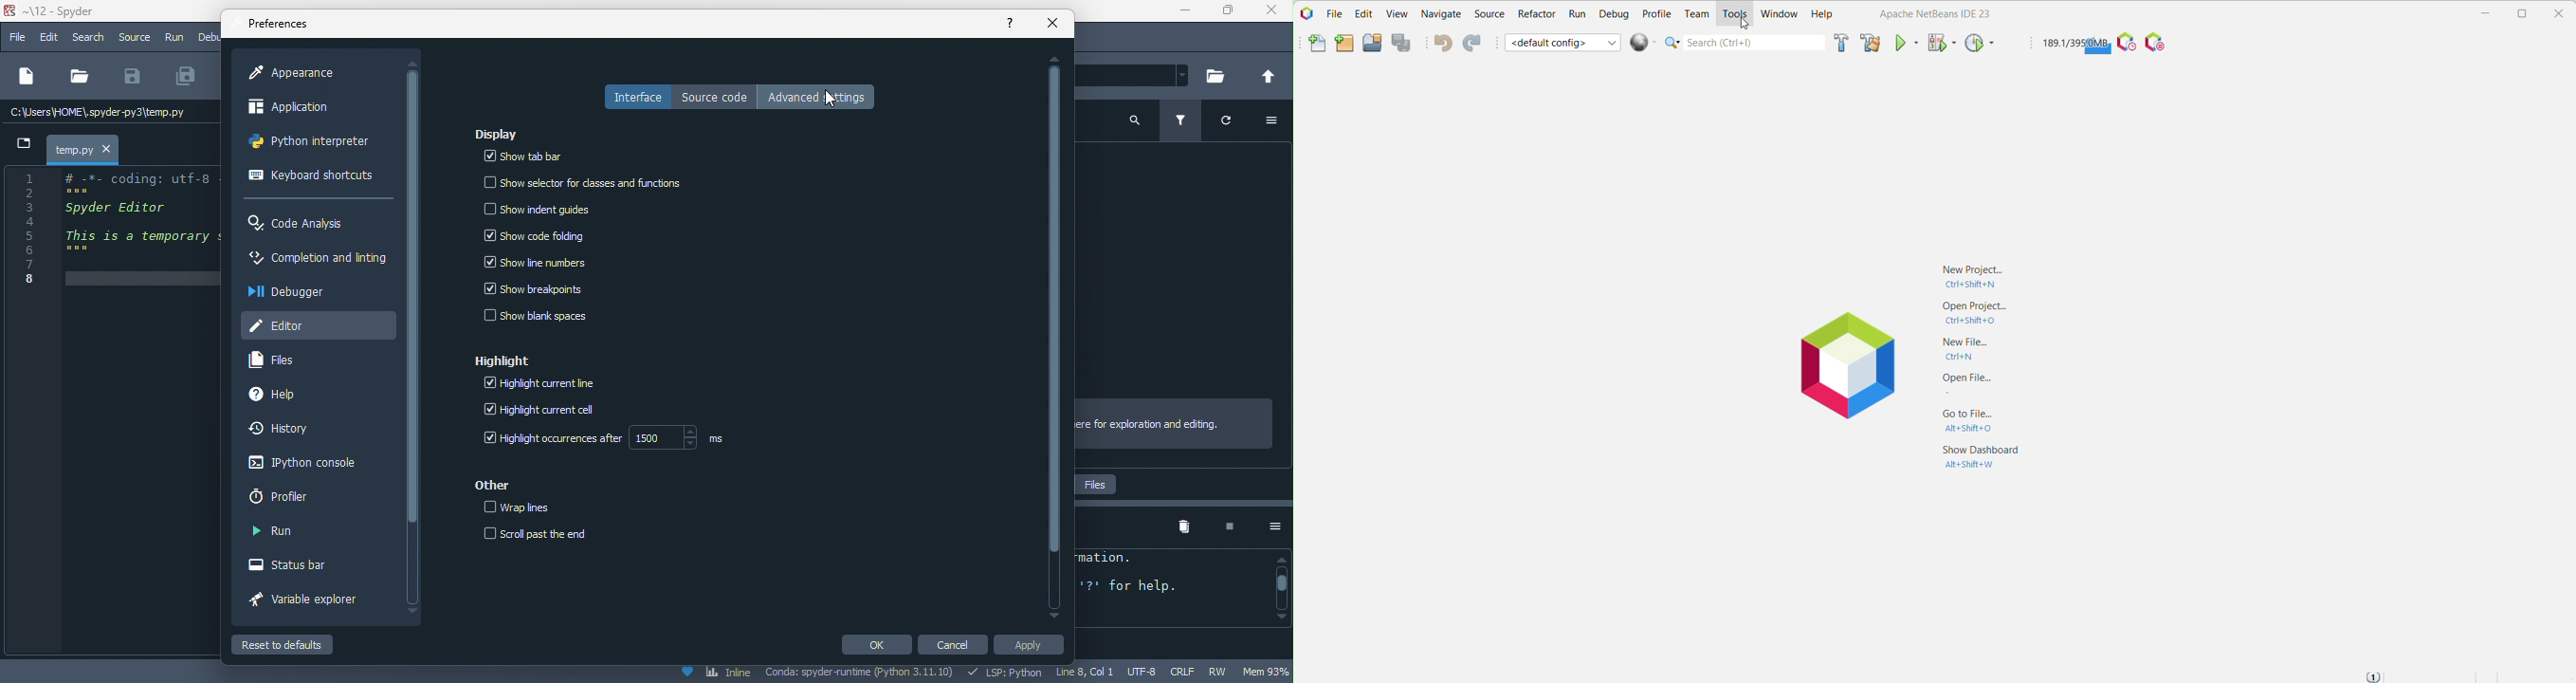 This screenshot has height=700, width=2576. Describe the element at coordinates (288, 496) in the screenshot. I see `profiler` at that location.